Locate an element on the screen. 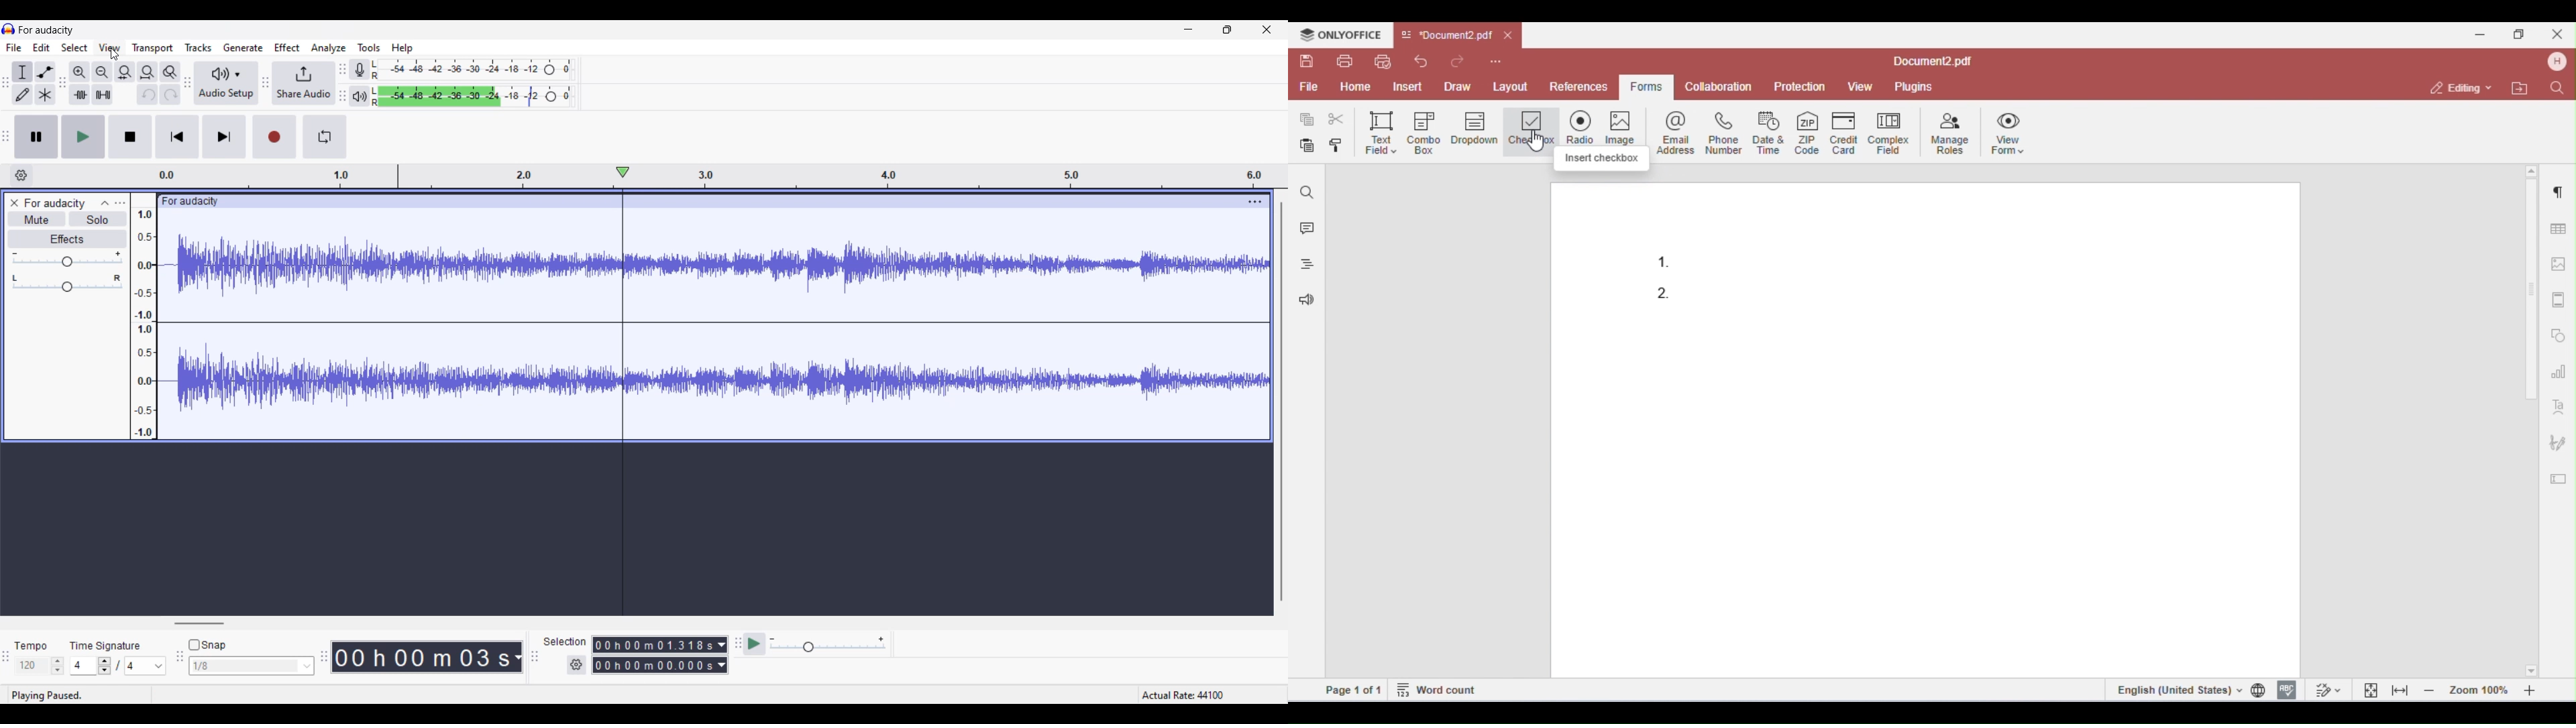 The width and height of the screenshot is (2576, 728). Snap options is located at coordinates (251, 666).